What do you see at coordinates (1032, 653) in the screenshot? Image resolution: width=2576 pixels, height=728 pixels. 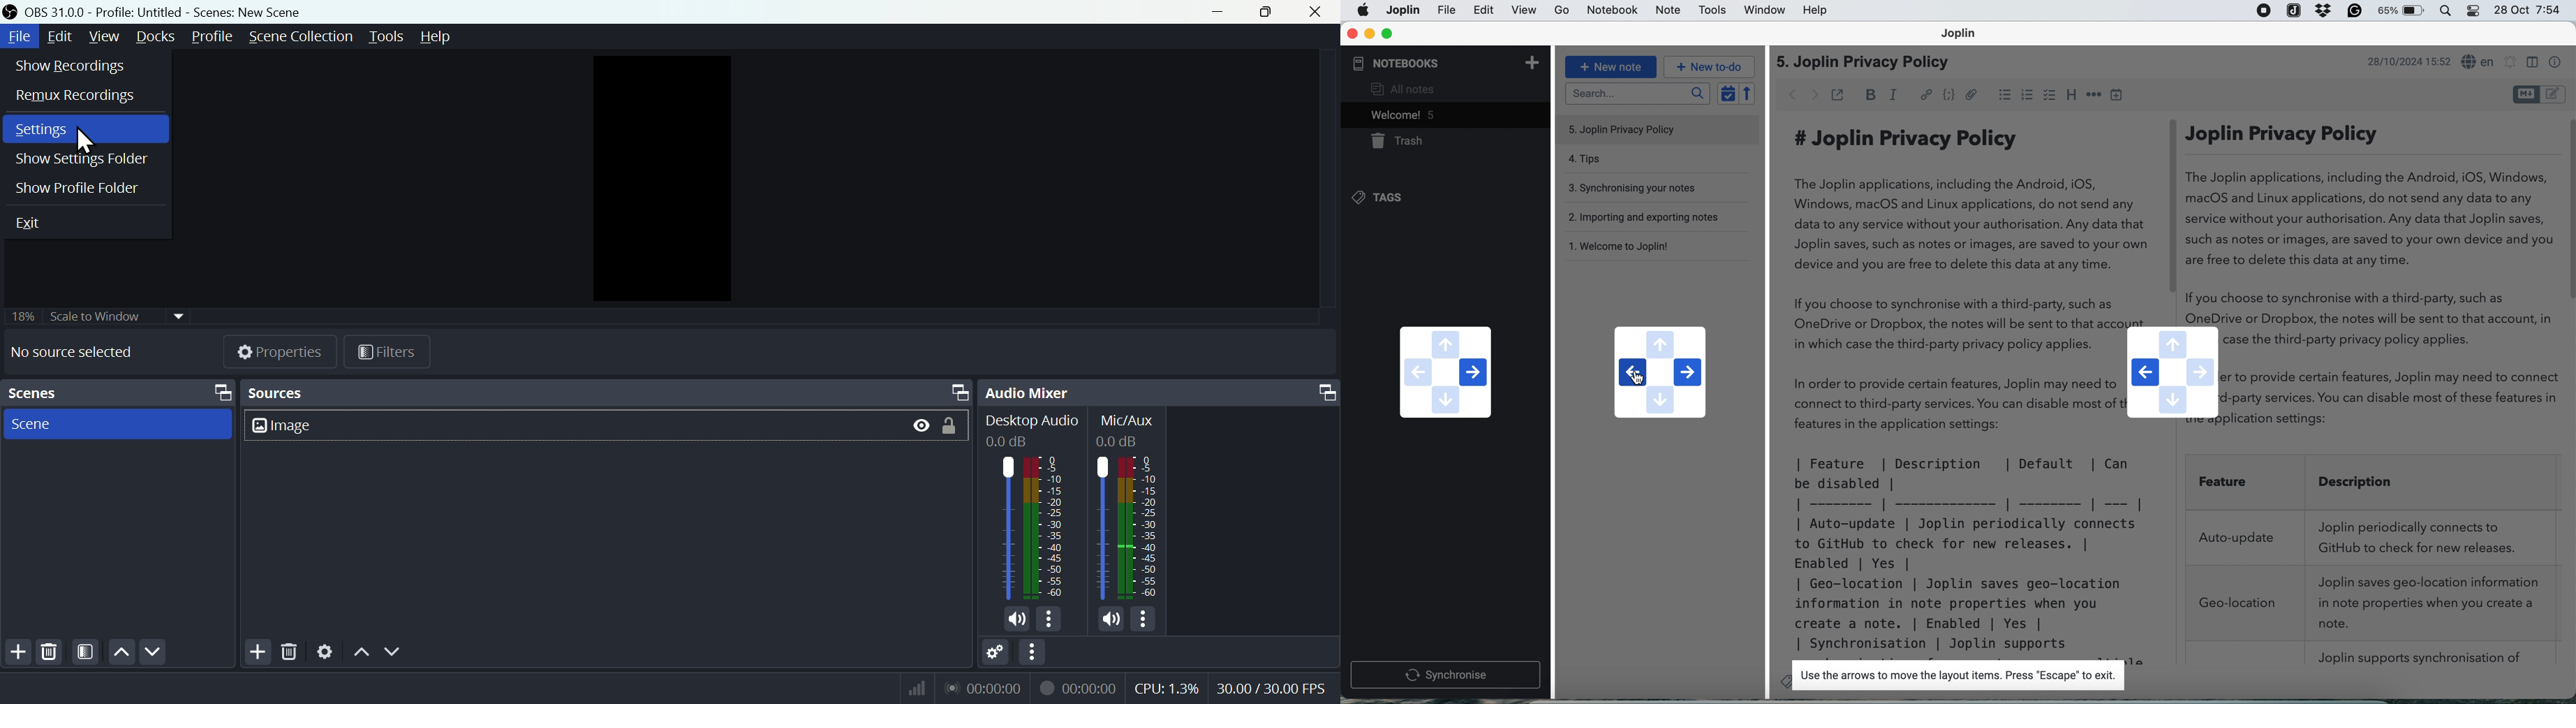 I see `More options` at bounding box center [1032, 653].